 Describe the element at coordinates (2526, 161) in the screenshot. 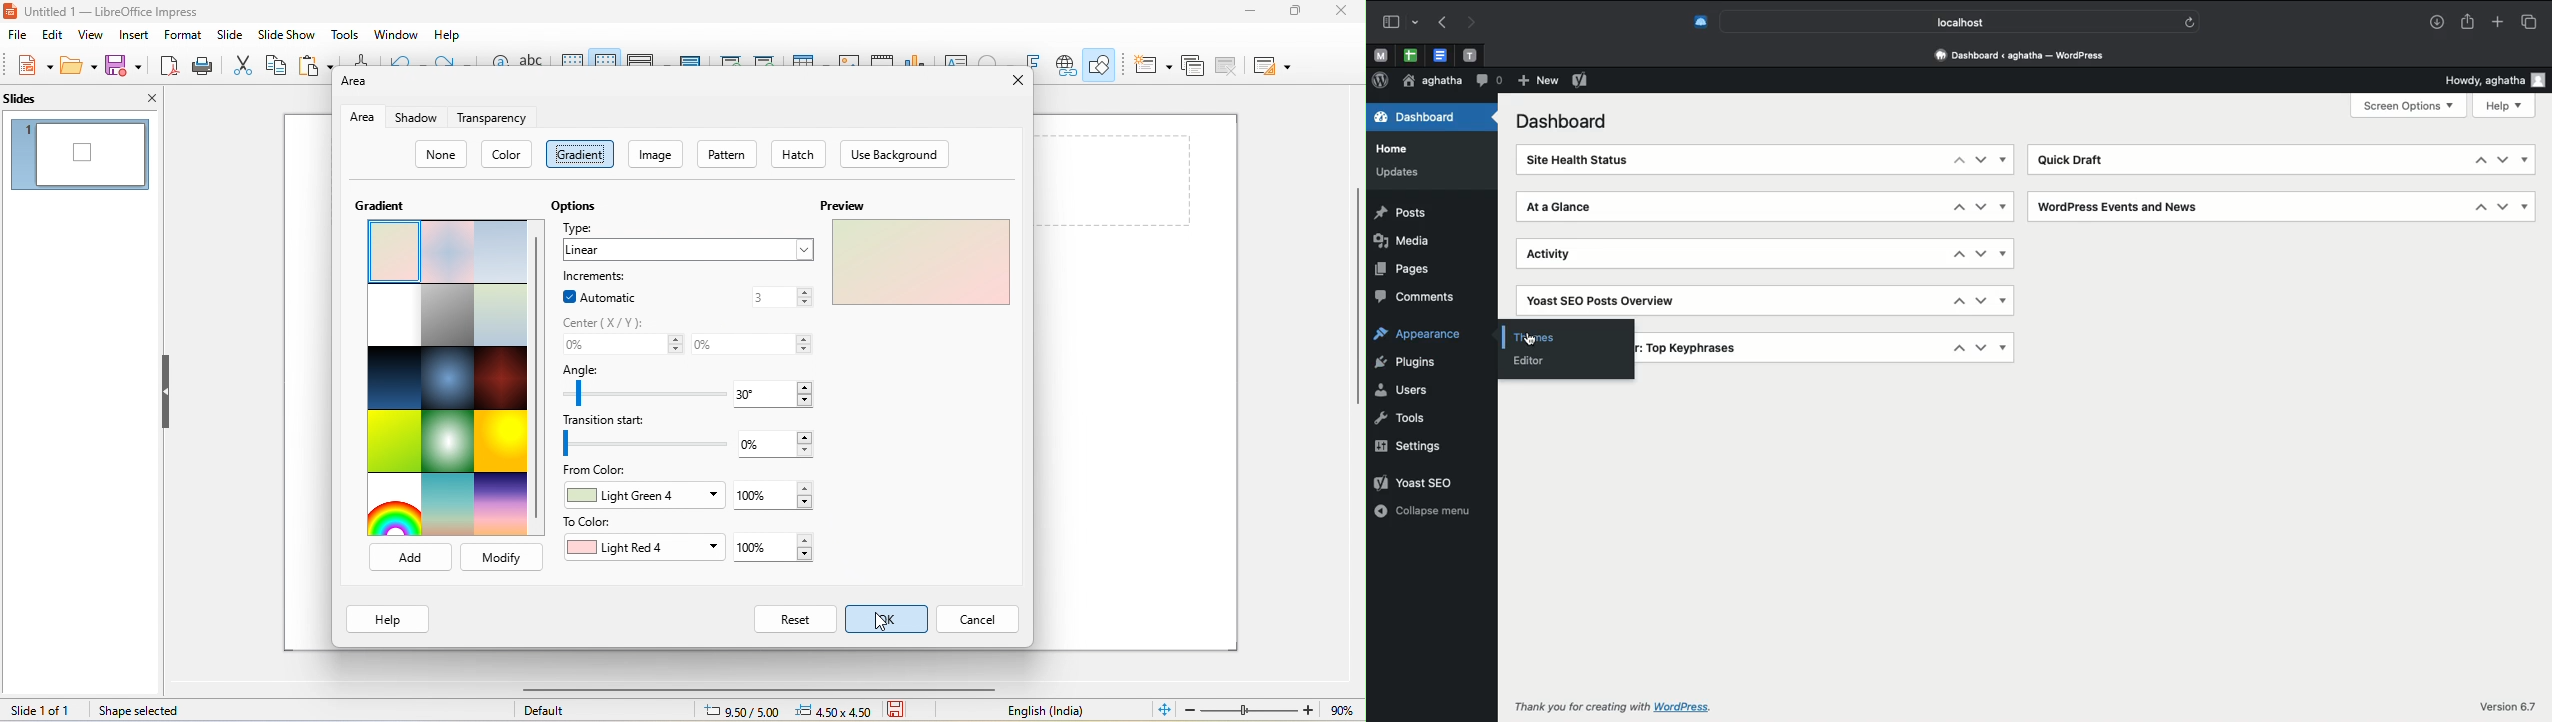

I see `Show` at that location.